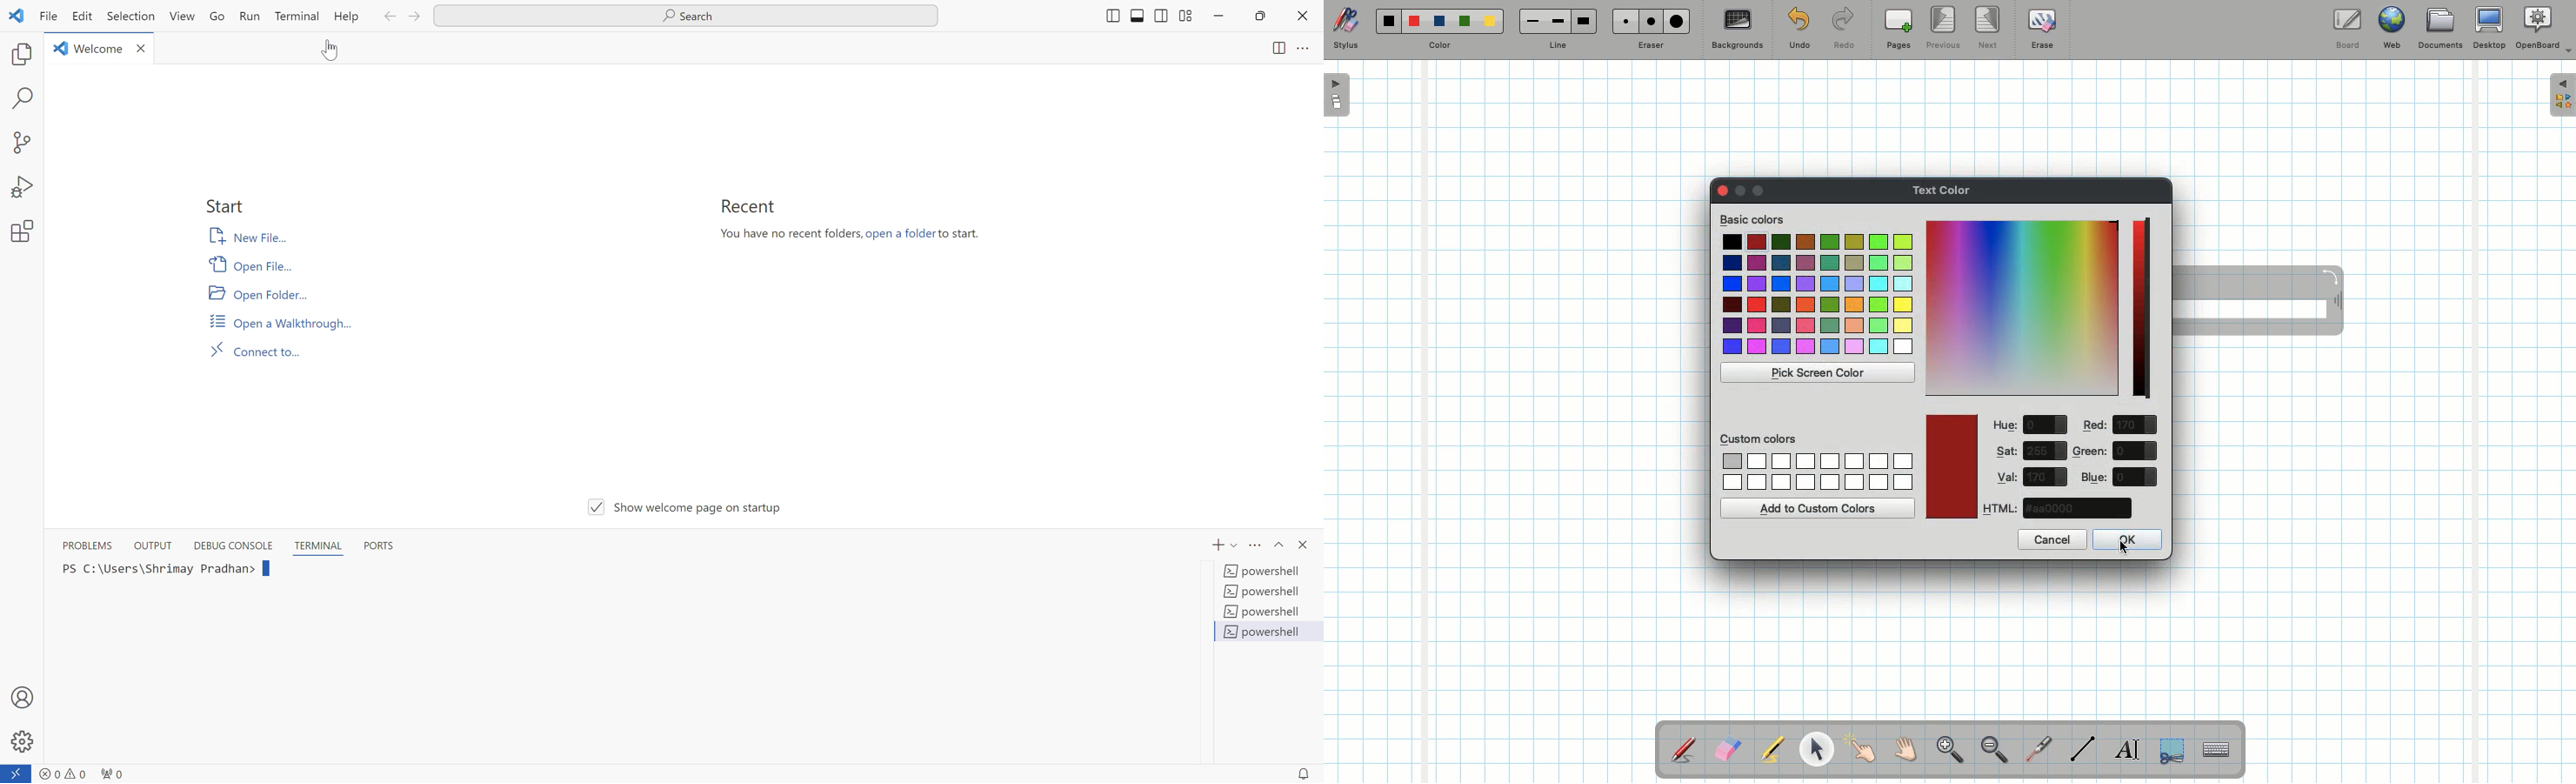 The image size is (2576, 784). What do you see at coordinates (1648, 21) in the screenshot?
I see `Medium eraser` at bounding box center [1648, 21].